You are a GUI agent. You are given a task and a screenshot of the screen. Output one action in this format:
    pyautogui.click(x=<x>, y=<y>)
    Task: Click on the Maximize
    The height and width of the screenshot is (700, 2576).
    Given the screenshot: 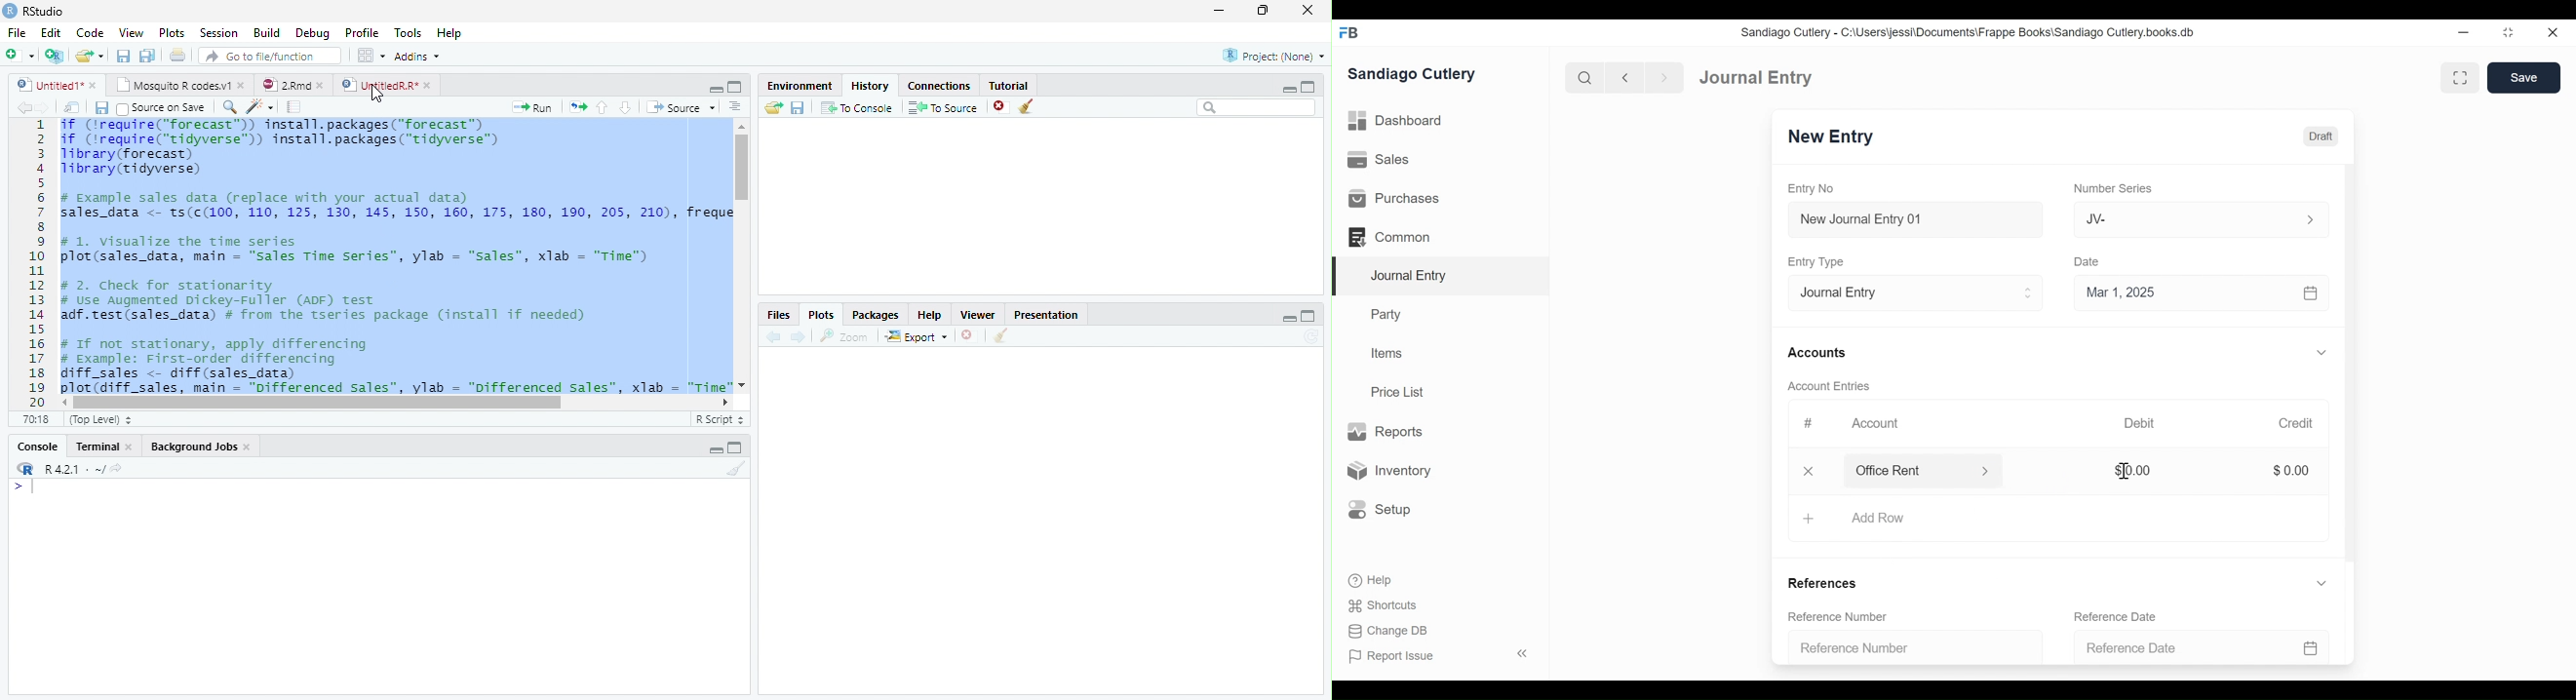 What is the action you would take?
    pyautogui.click(x=736, y=88)
    